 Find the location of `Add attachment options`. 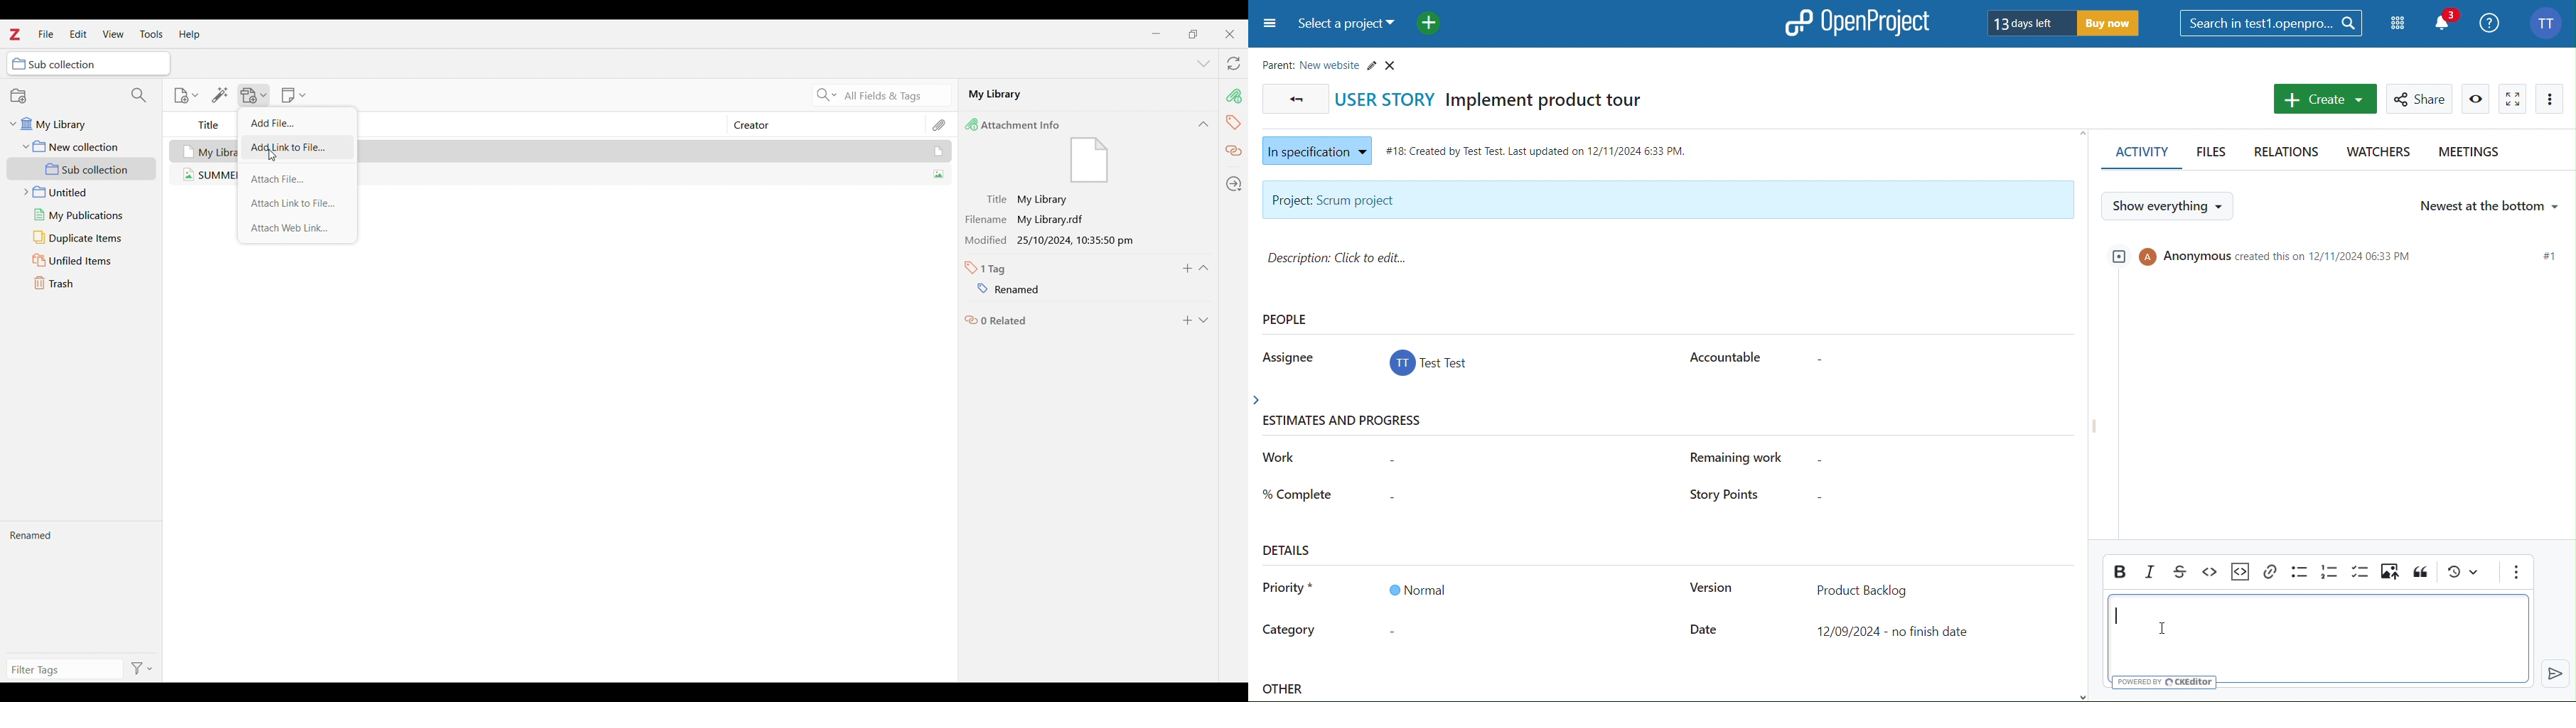

Add attachment options is located at coordinates (254, 96).